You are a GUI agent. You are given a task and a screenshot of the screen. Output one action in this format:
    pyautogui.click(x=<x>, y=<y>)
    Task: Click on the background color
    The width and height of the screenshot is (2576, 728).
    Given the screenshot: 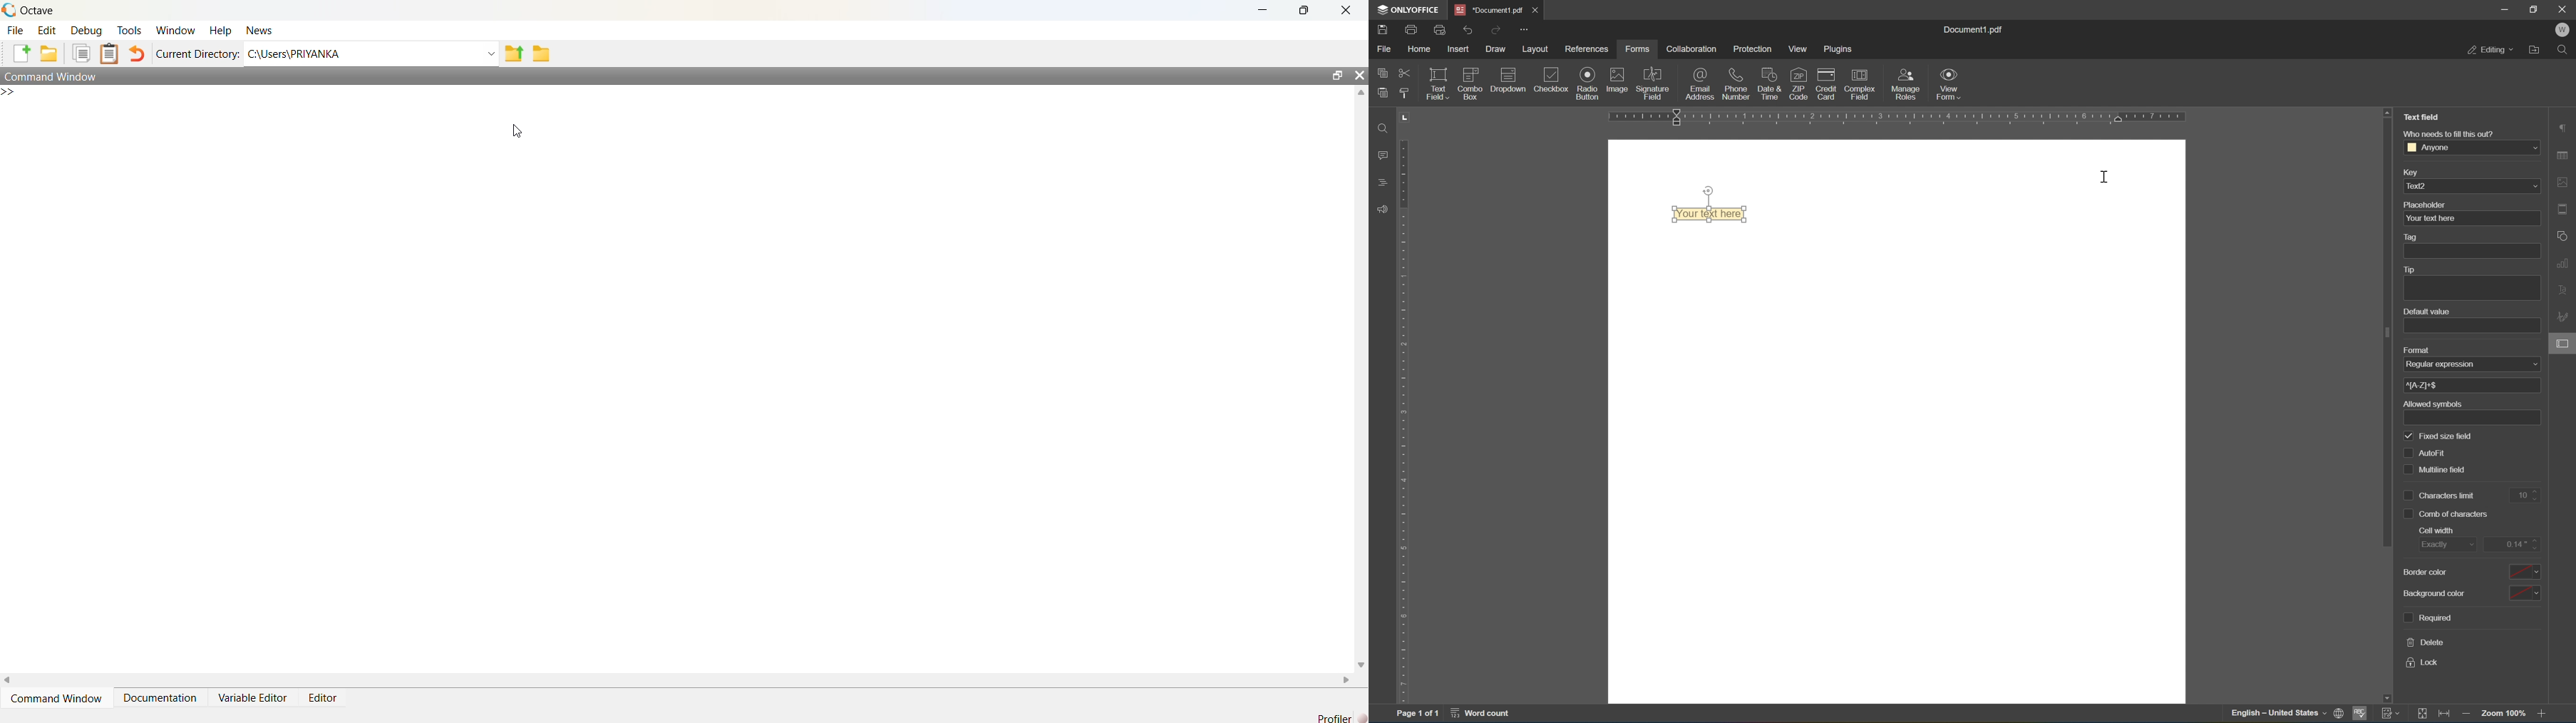 What is the action you would take?
    pyautogui.click(x=2434, y=593)
    